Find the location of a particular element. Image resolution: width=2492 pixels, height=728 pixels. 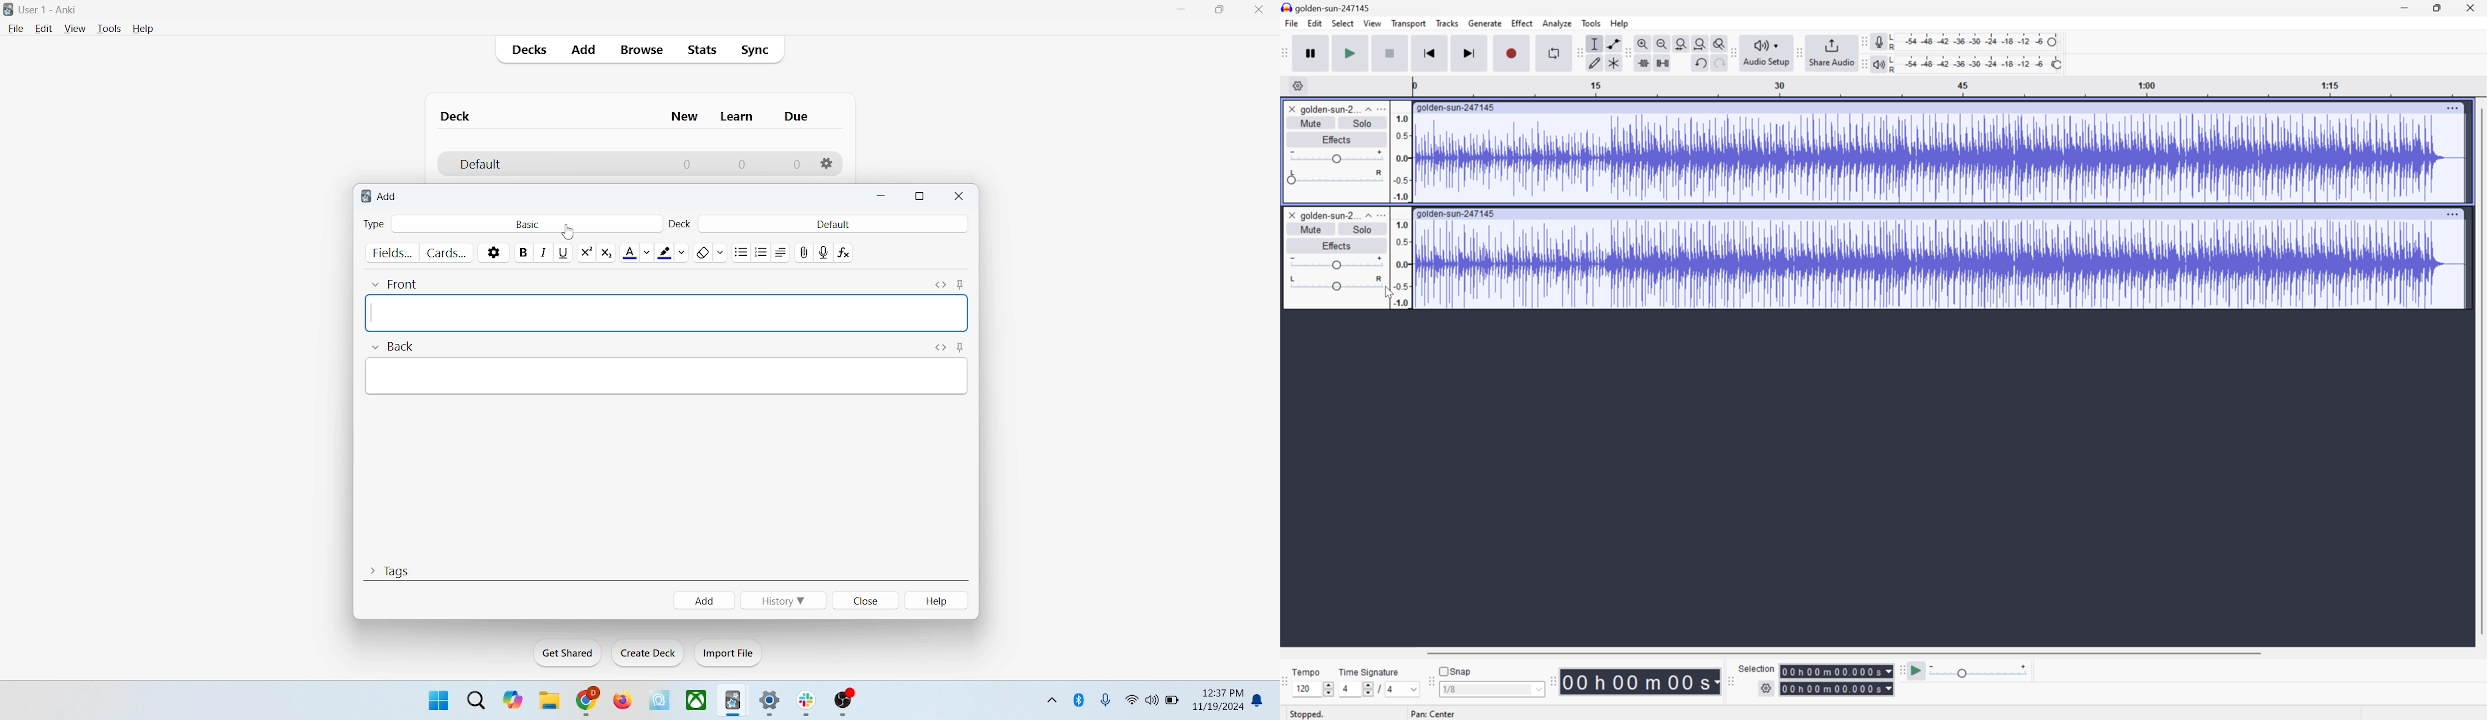

add is located at coordinates (585, 51).